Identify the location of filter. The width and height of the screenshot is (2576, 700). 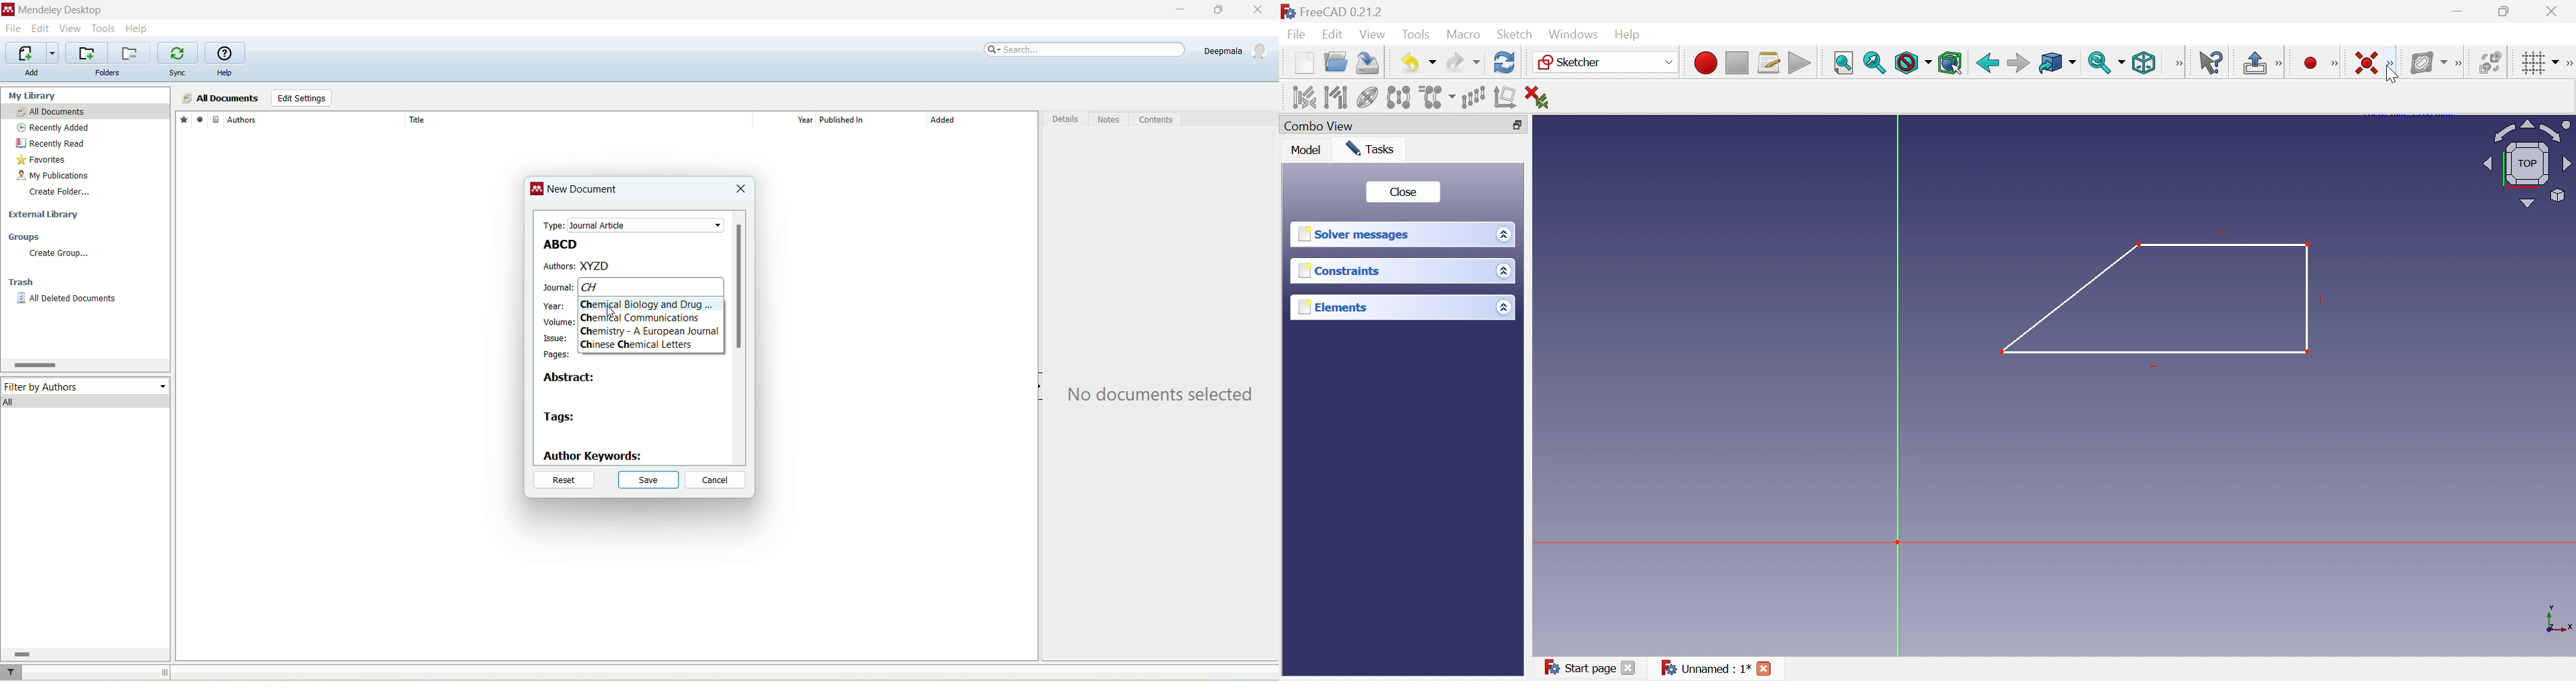
(13, 672).